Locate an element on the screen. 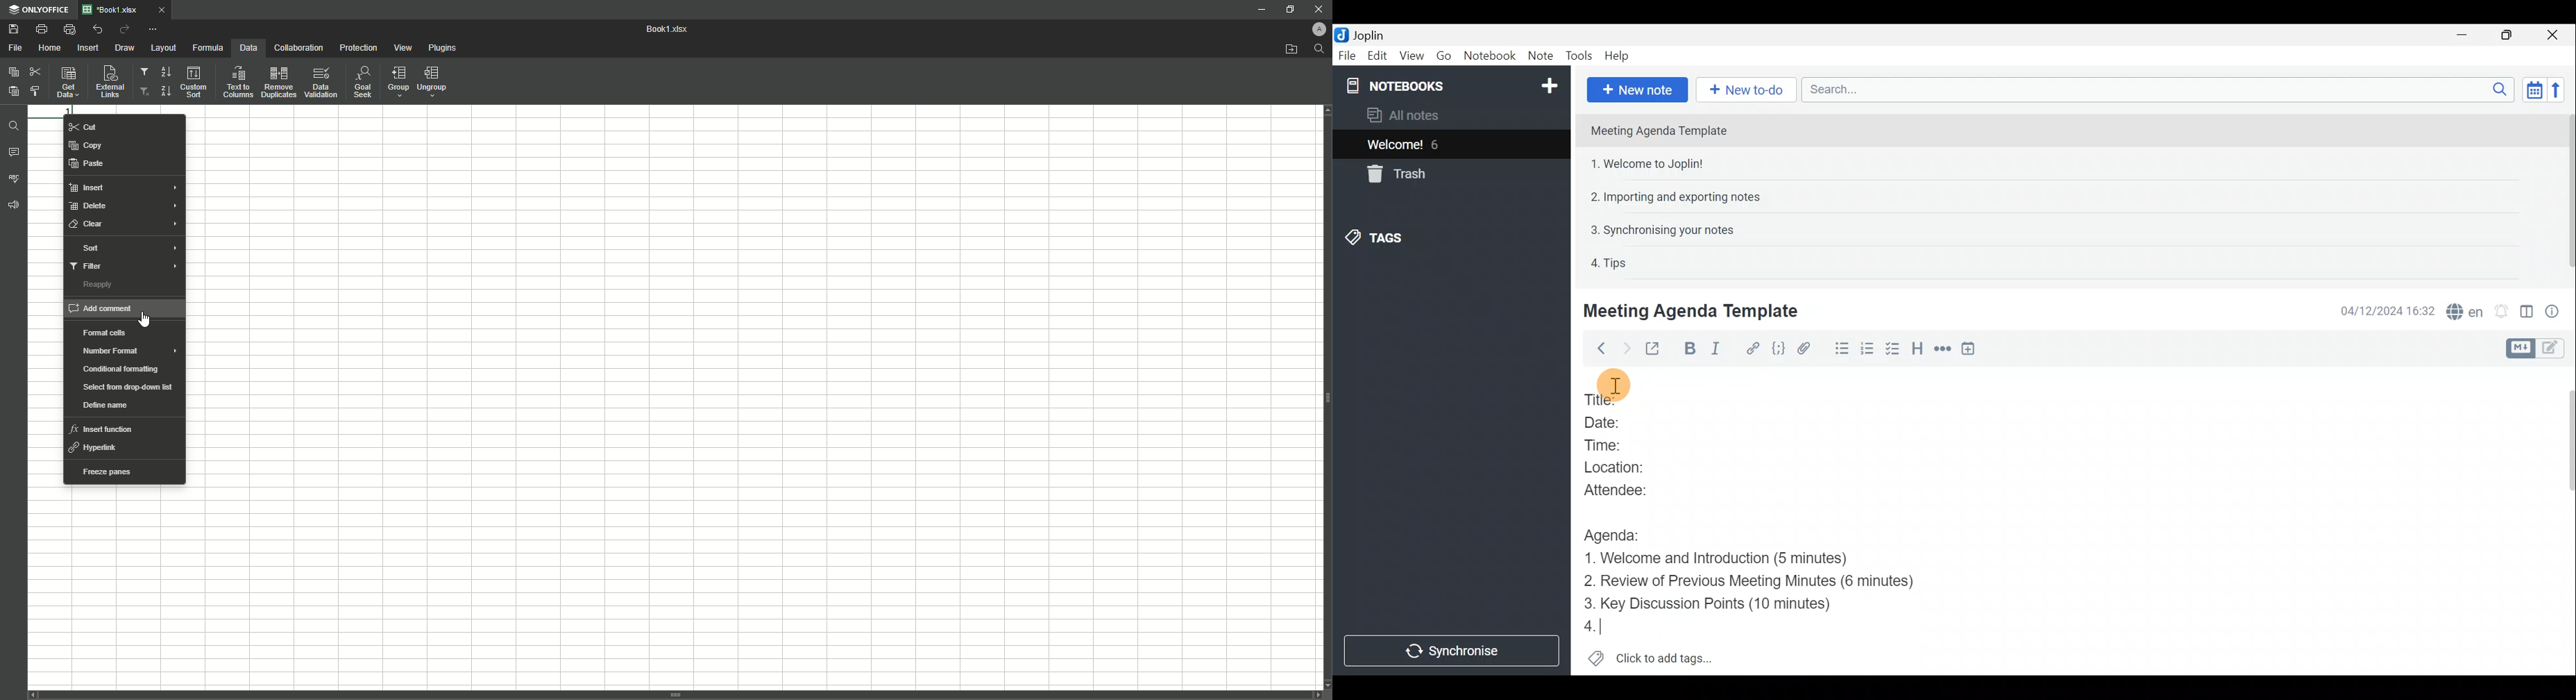  Edit is located at coordinates (1378, 57).